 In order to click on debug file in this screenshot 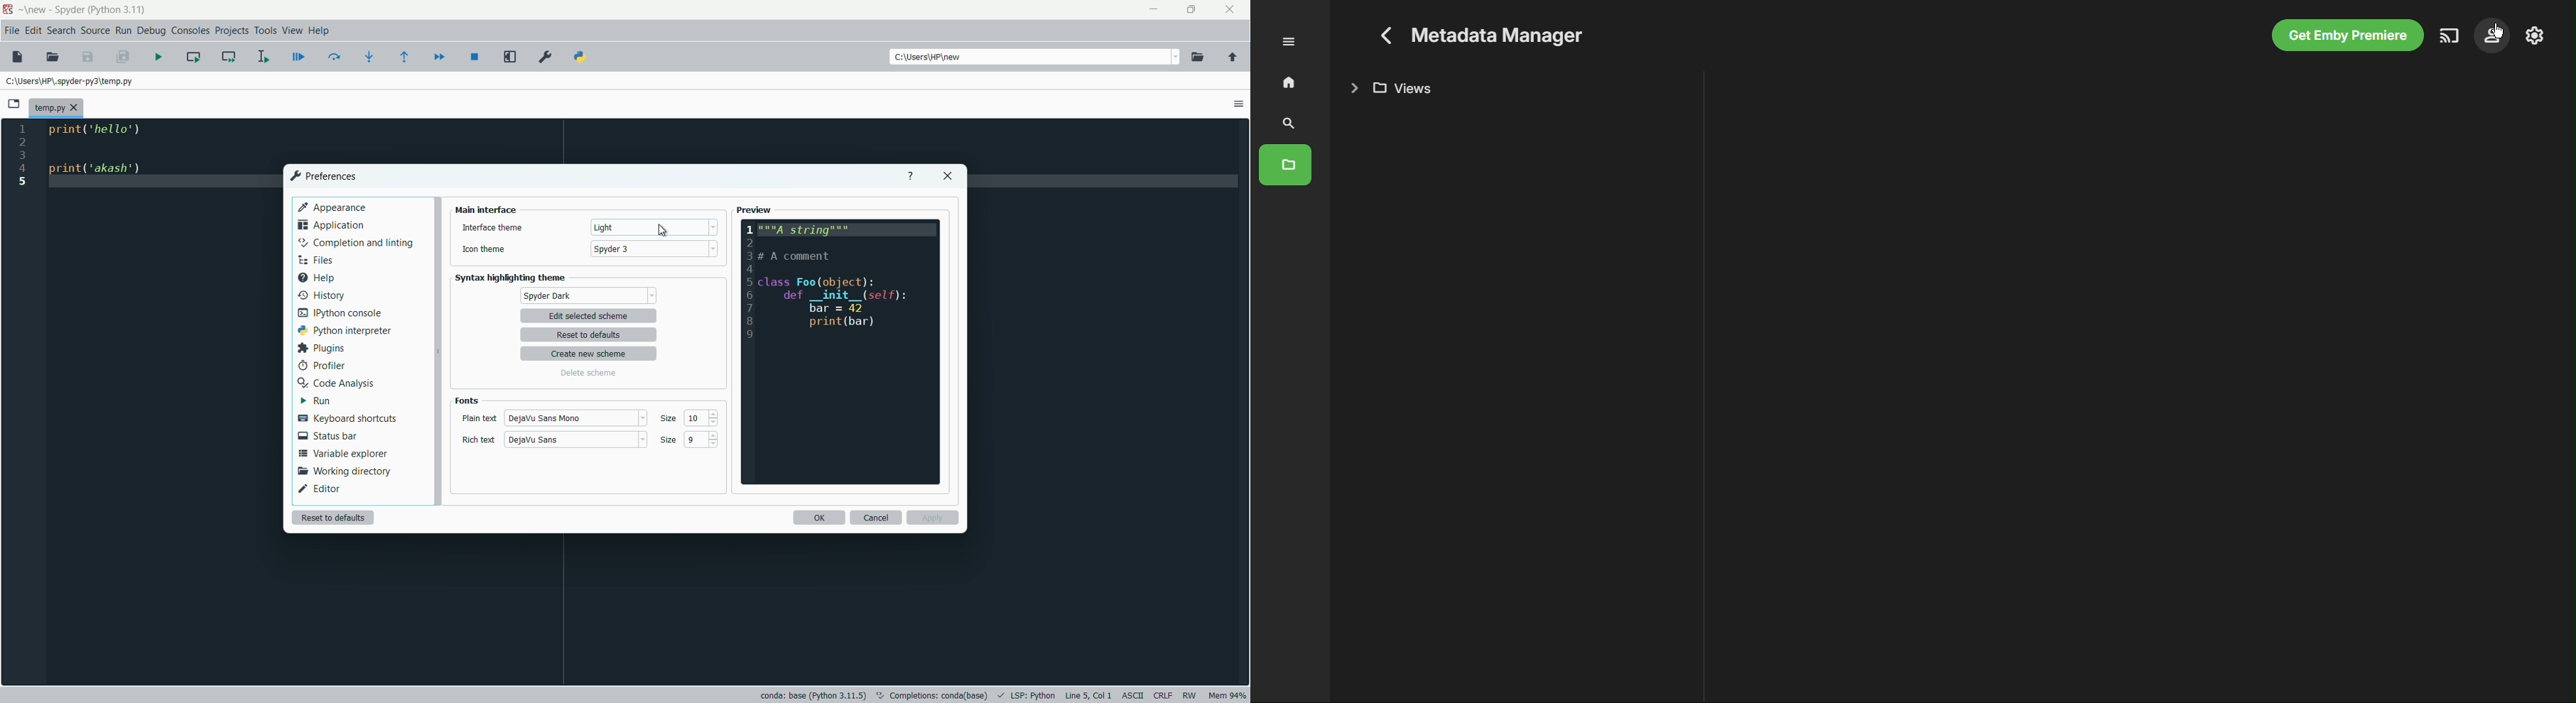, I will do `click(299, 57)`.